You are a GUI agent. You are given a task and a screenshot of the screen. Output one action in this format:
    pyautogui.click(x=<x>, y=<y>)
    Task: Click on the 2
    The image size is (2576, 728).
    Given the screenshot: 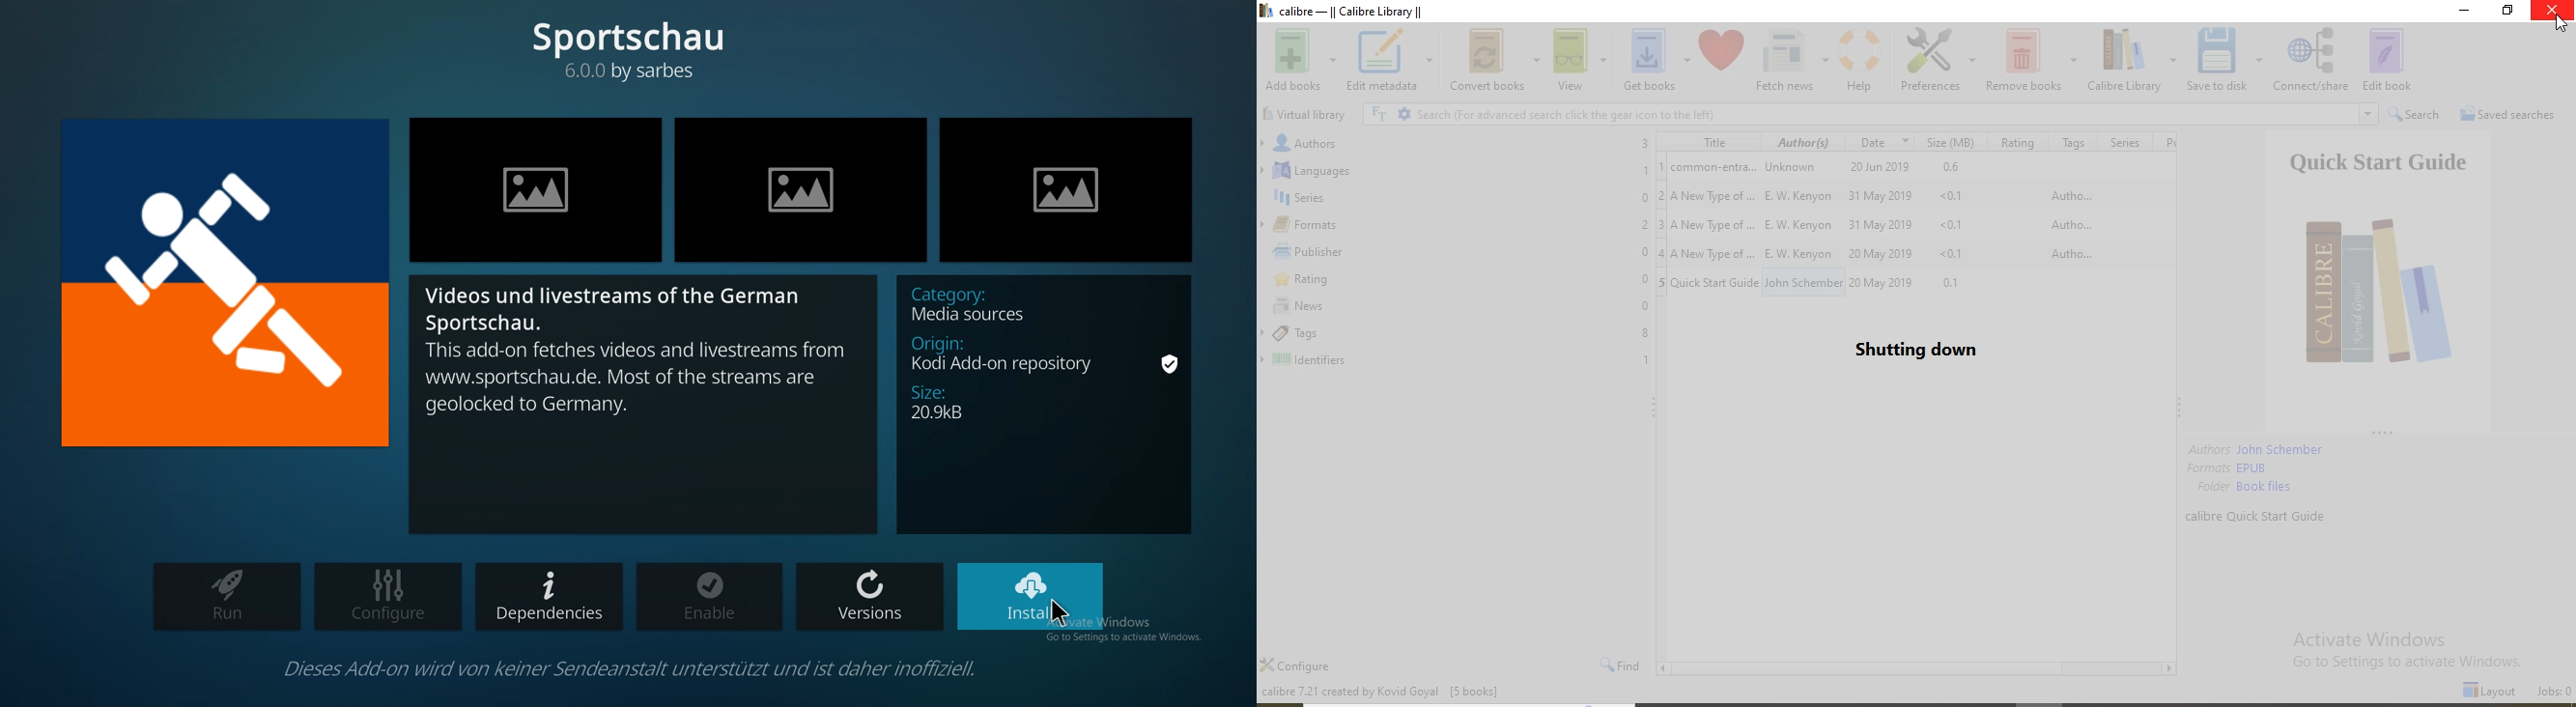 What is the action you would take?
    pyautogui.click(x=1660, y=193)
    